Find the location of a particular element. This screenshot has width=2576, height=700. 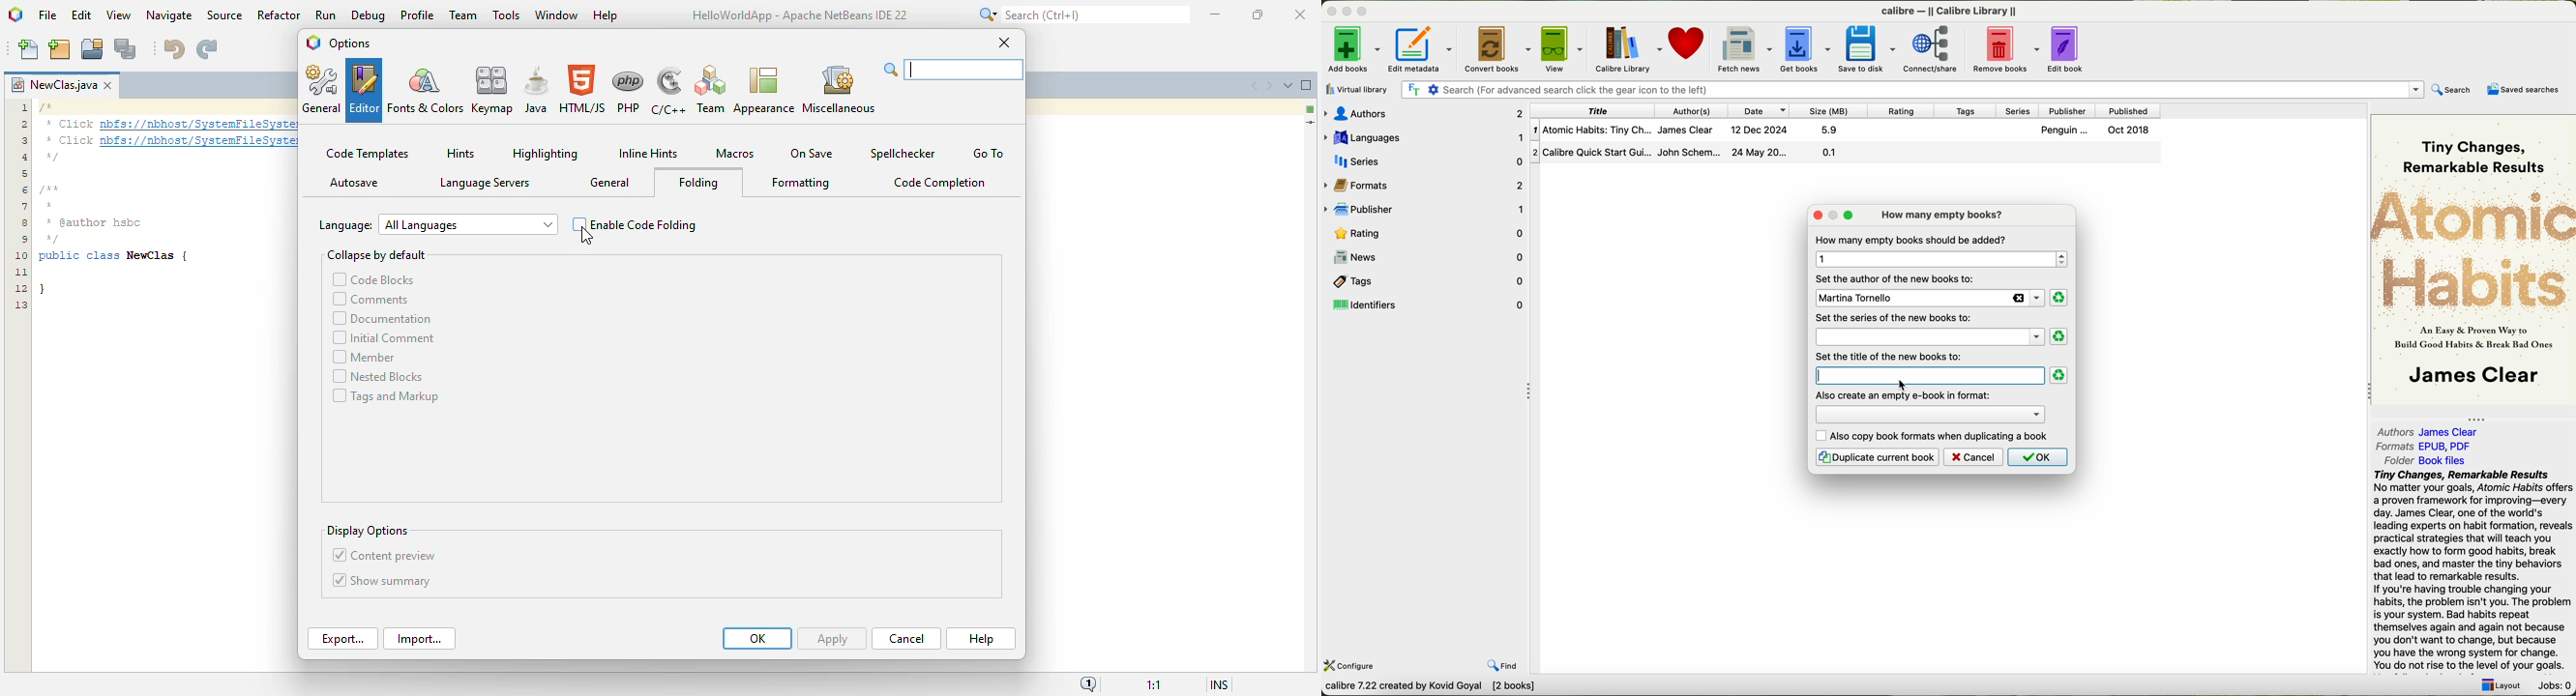

Layout is located at coordinates (2501, 686).